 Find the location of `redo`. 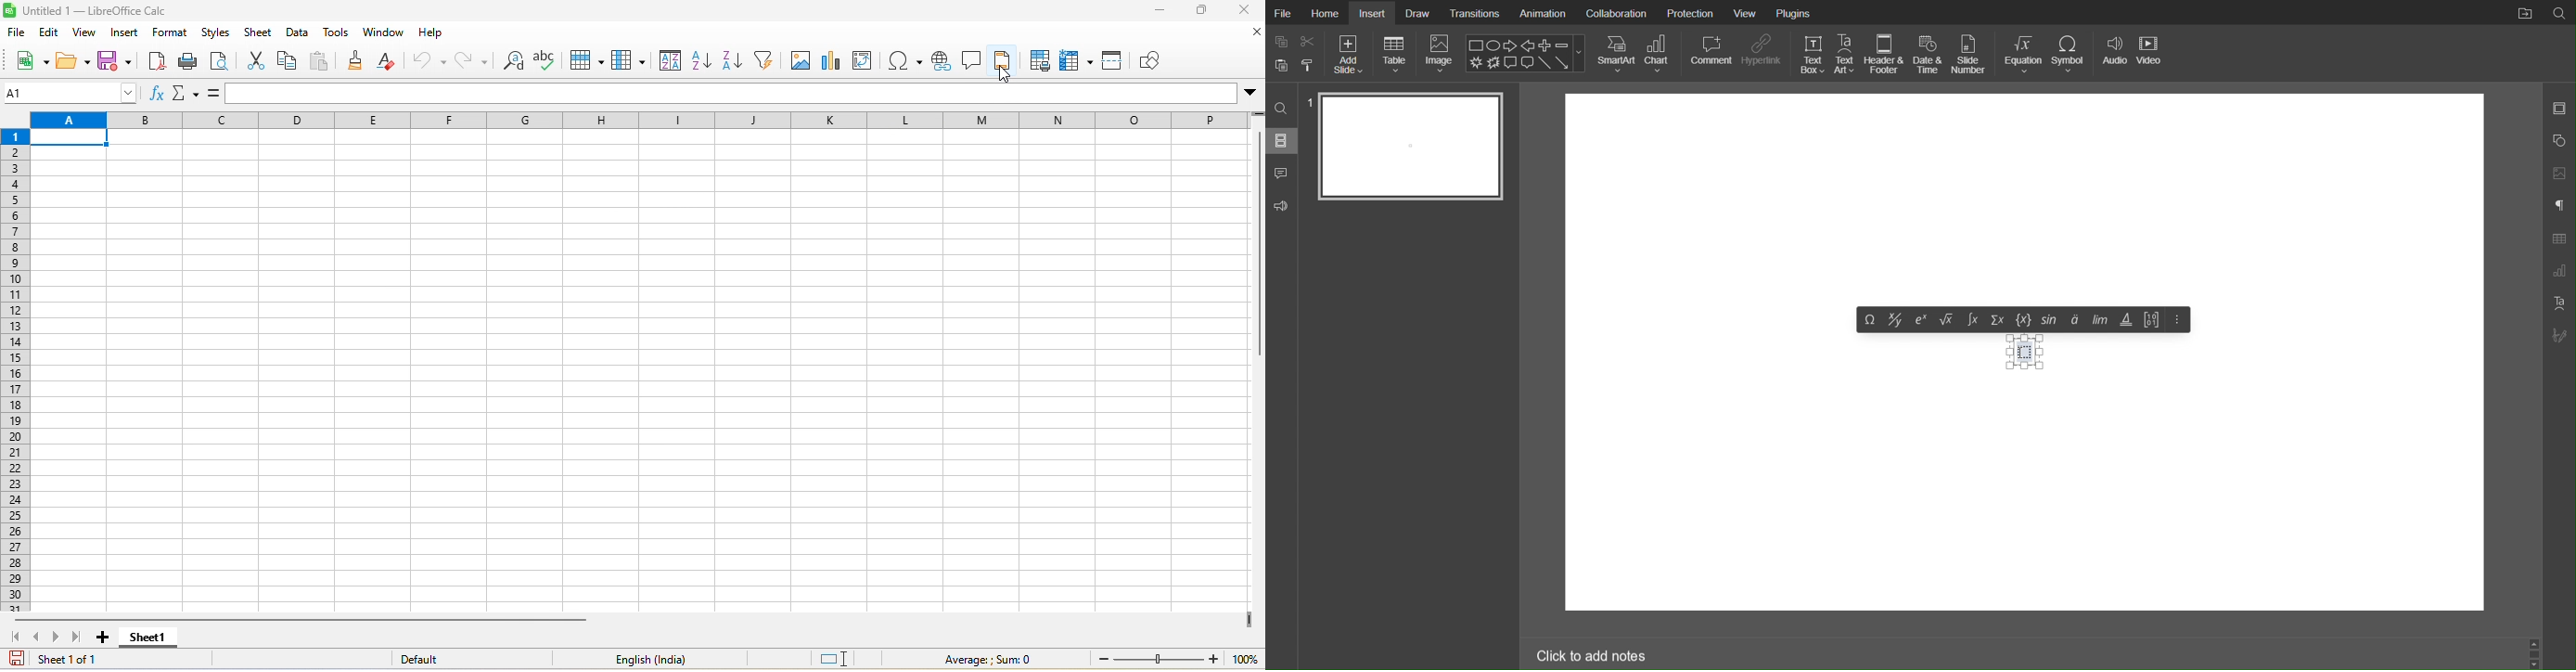

redo is located at coordinates (469, 62).